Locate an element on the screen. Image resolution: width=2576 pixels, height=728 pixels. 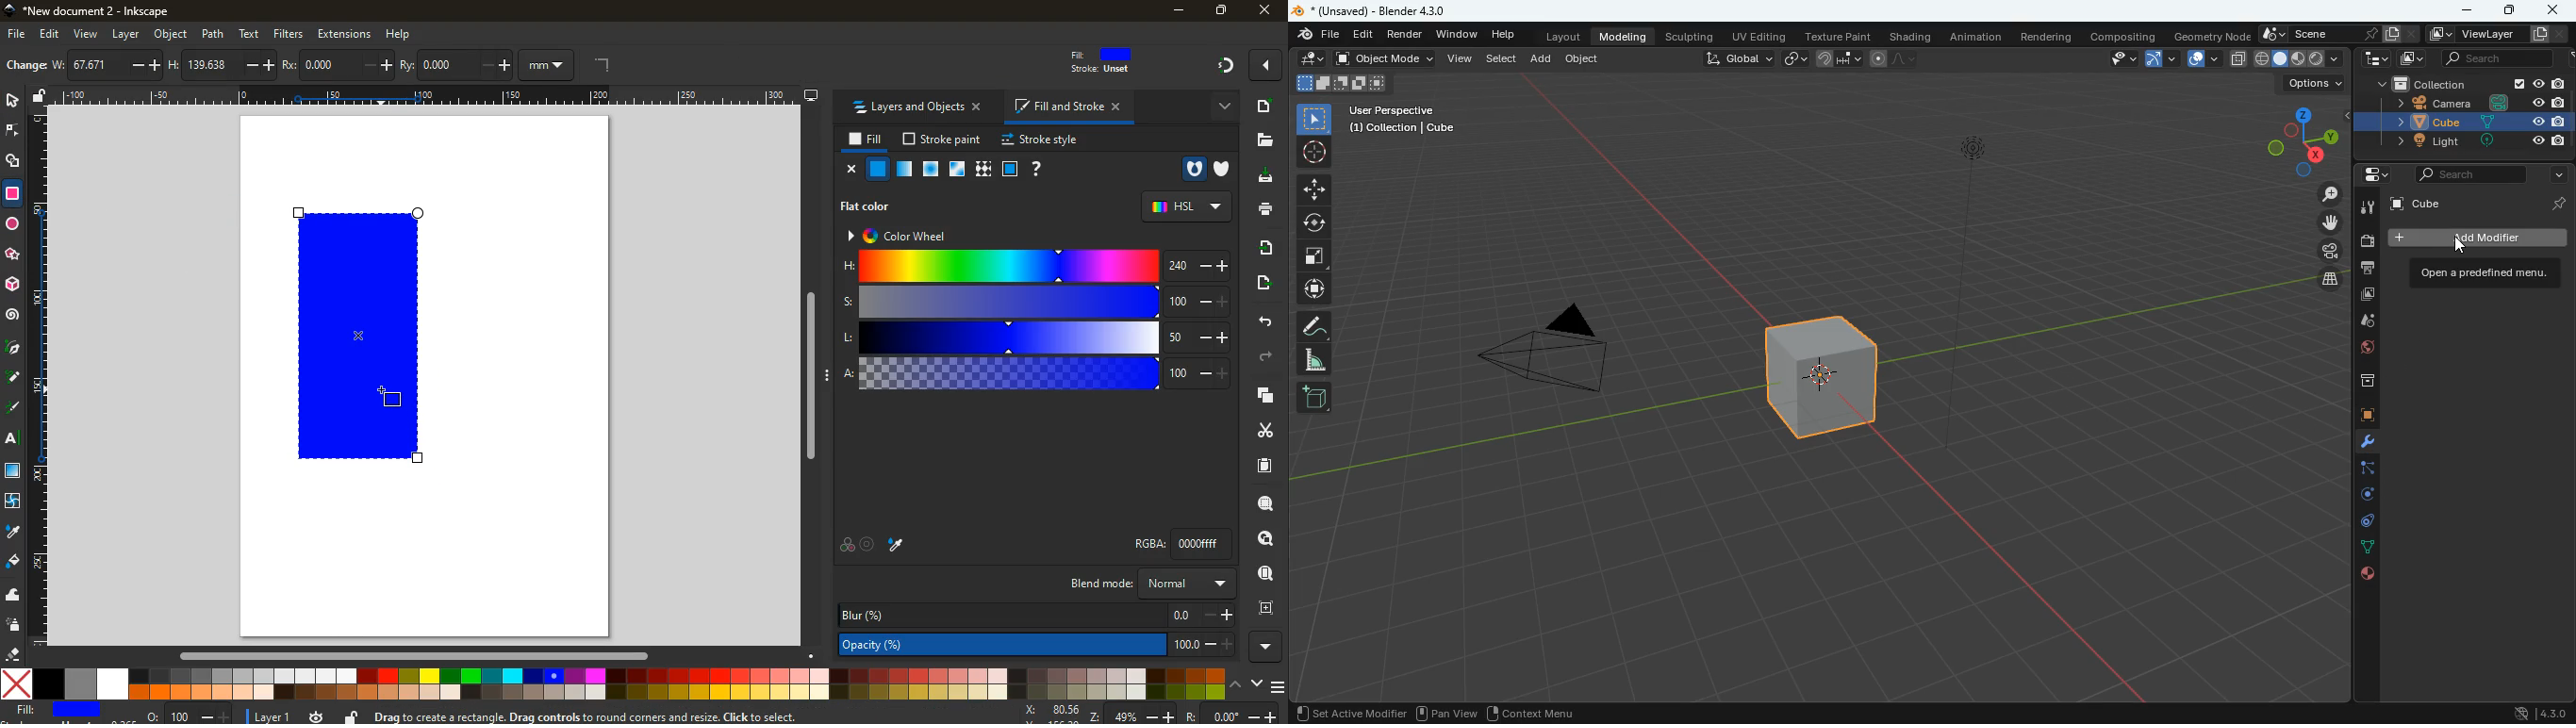
drop is located at coordinates (898, 545).